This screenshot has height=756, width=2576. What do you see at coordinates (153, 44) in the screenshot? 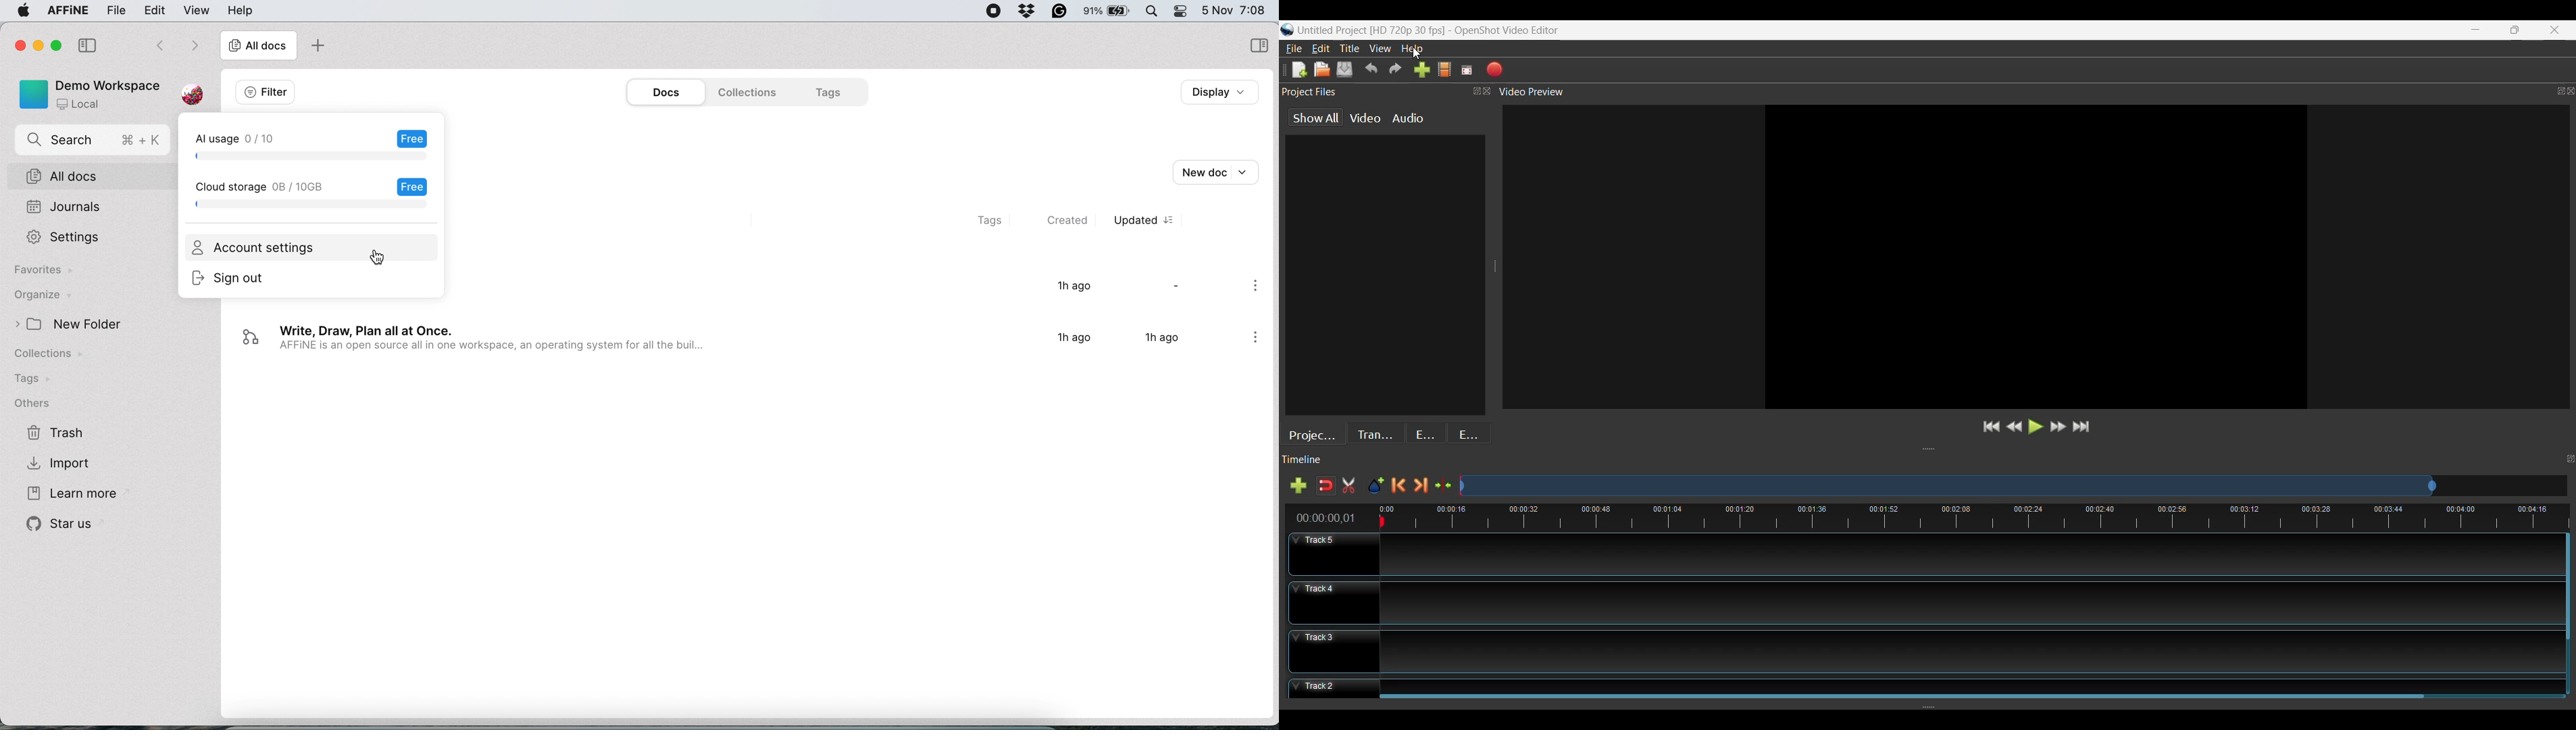
I see `switch tabs` at bounding box center [153, 44].